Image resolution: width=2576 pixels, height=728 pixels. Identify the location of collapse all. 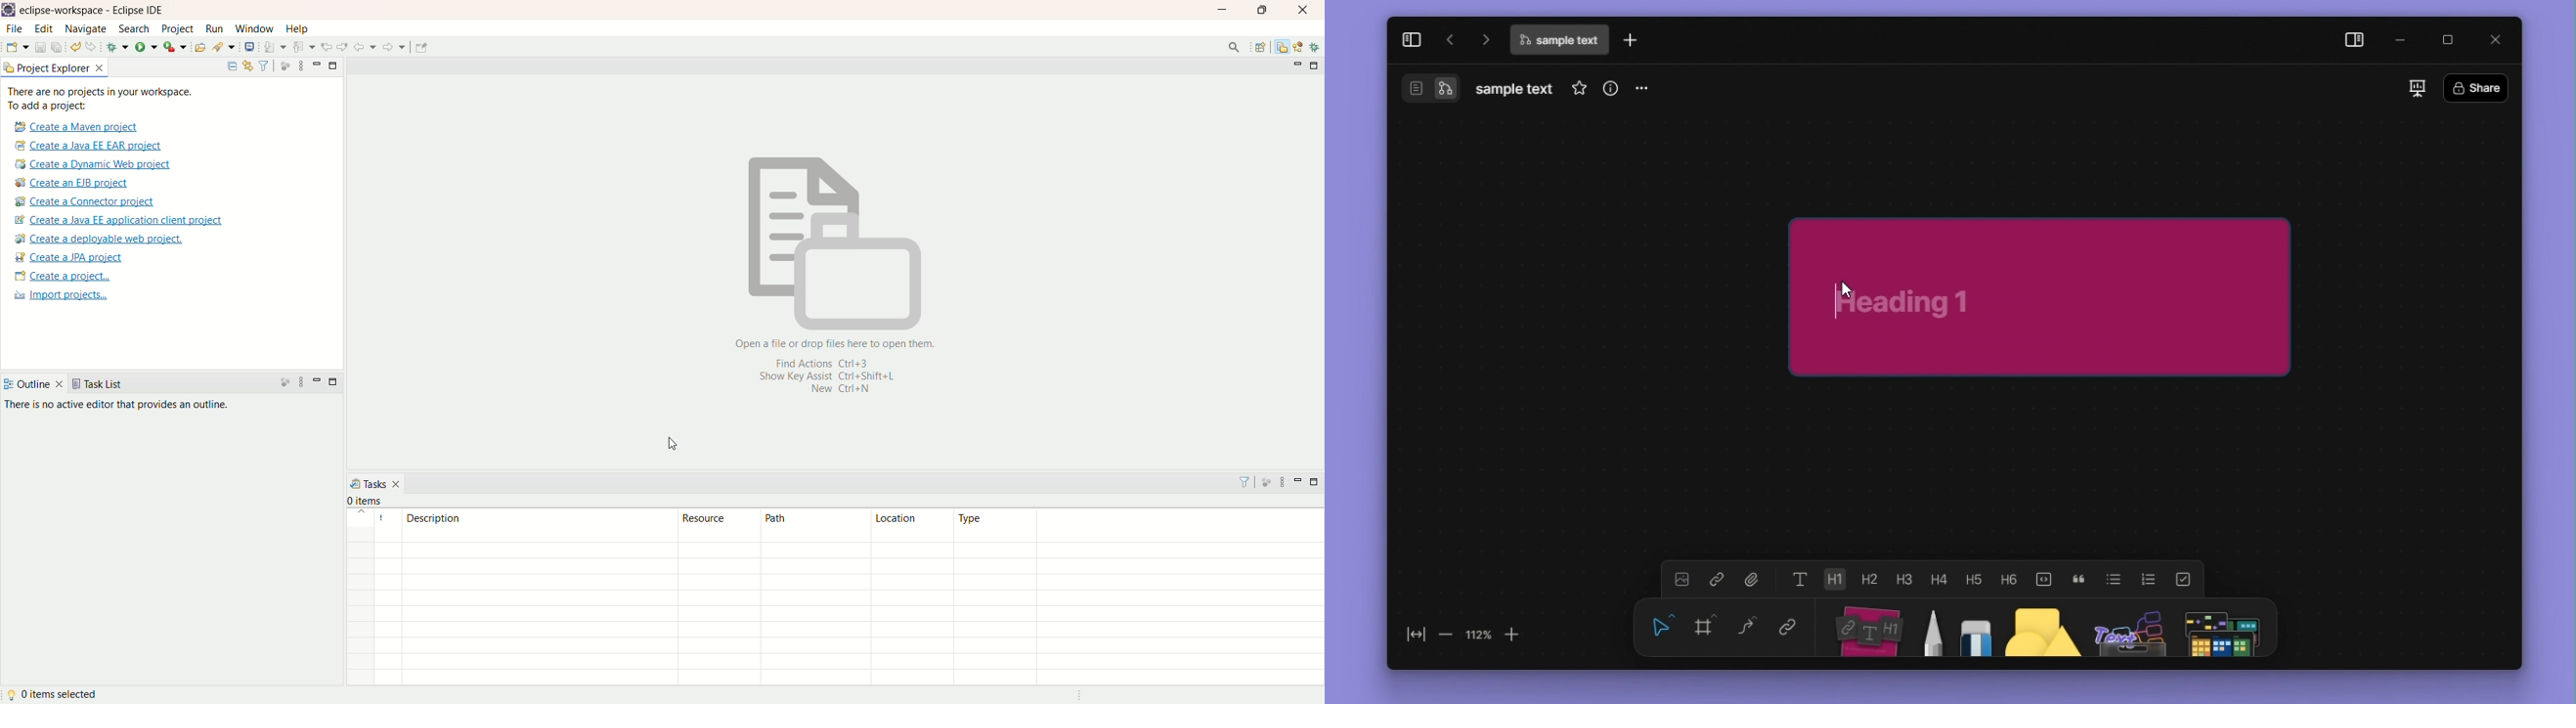
(230, 66).